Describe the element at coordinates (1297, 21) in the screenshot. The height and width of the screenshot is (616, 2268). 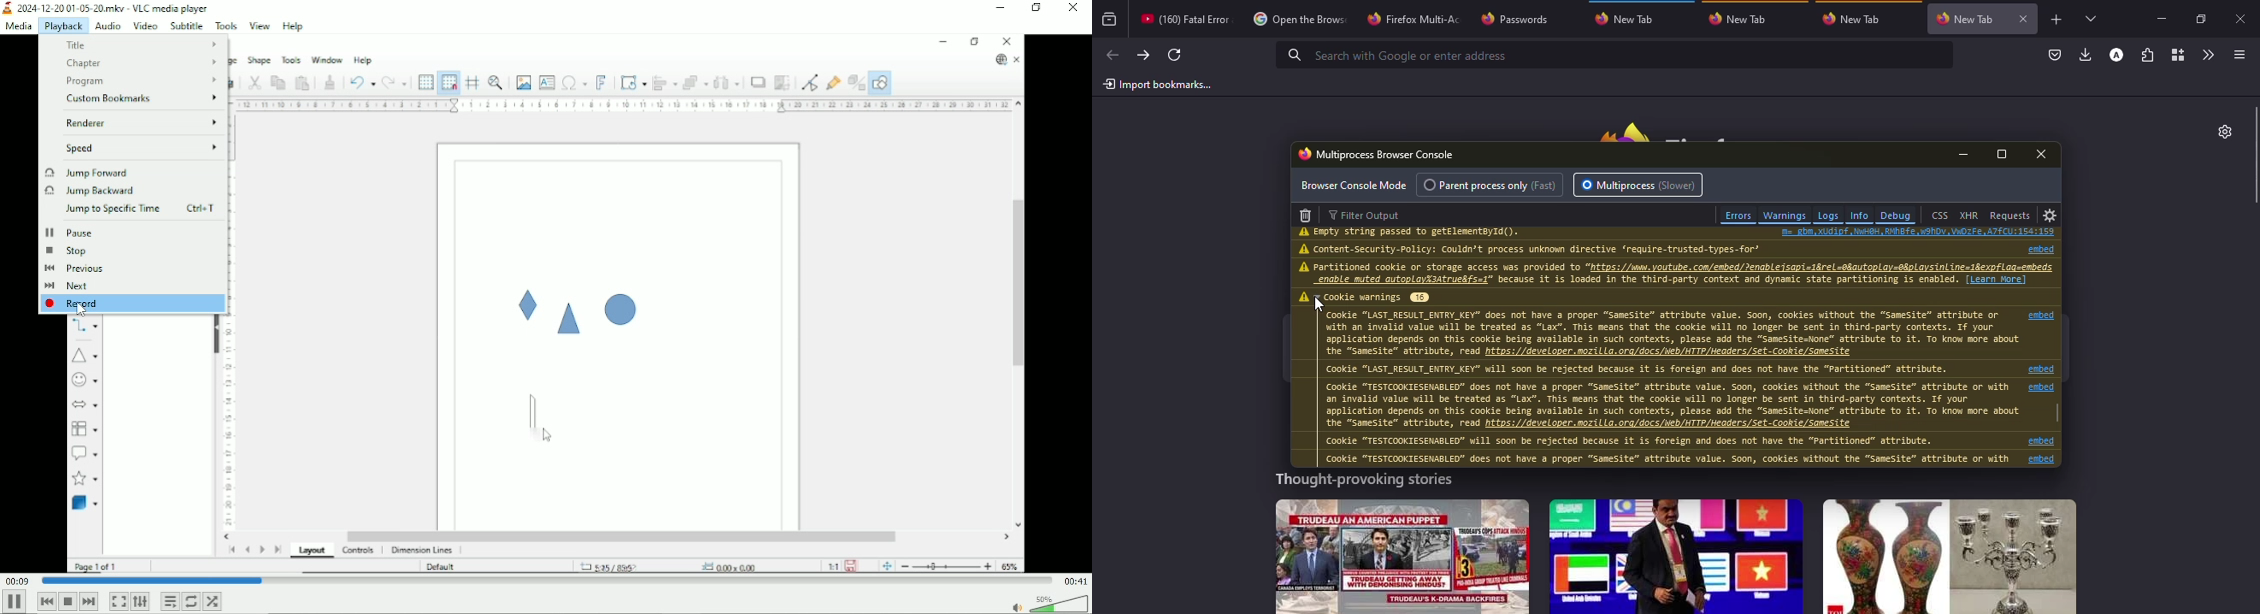
I see `tab` at that location.